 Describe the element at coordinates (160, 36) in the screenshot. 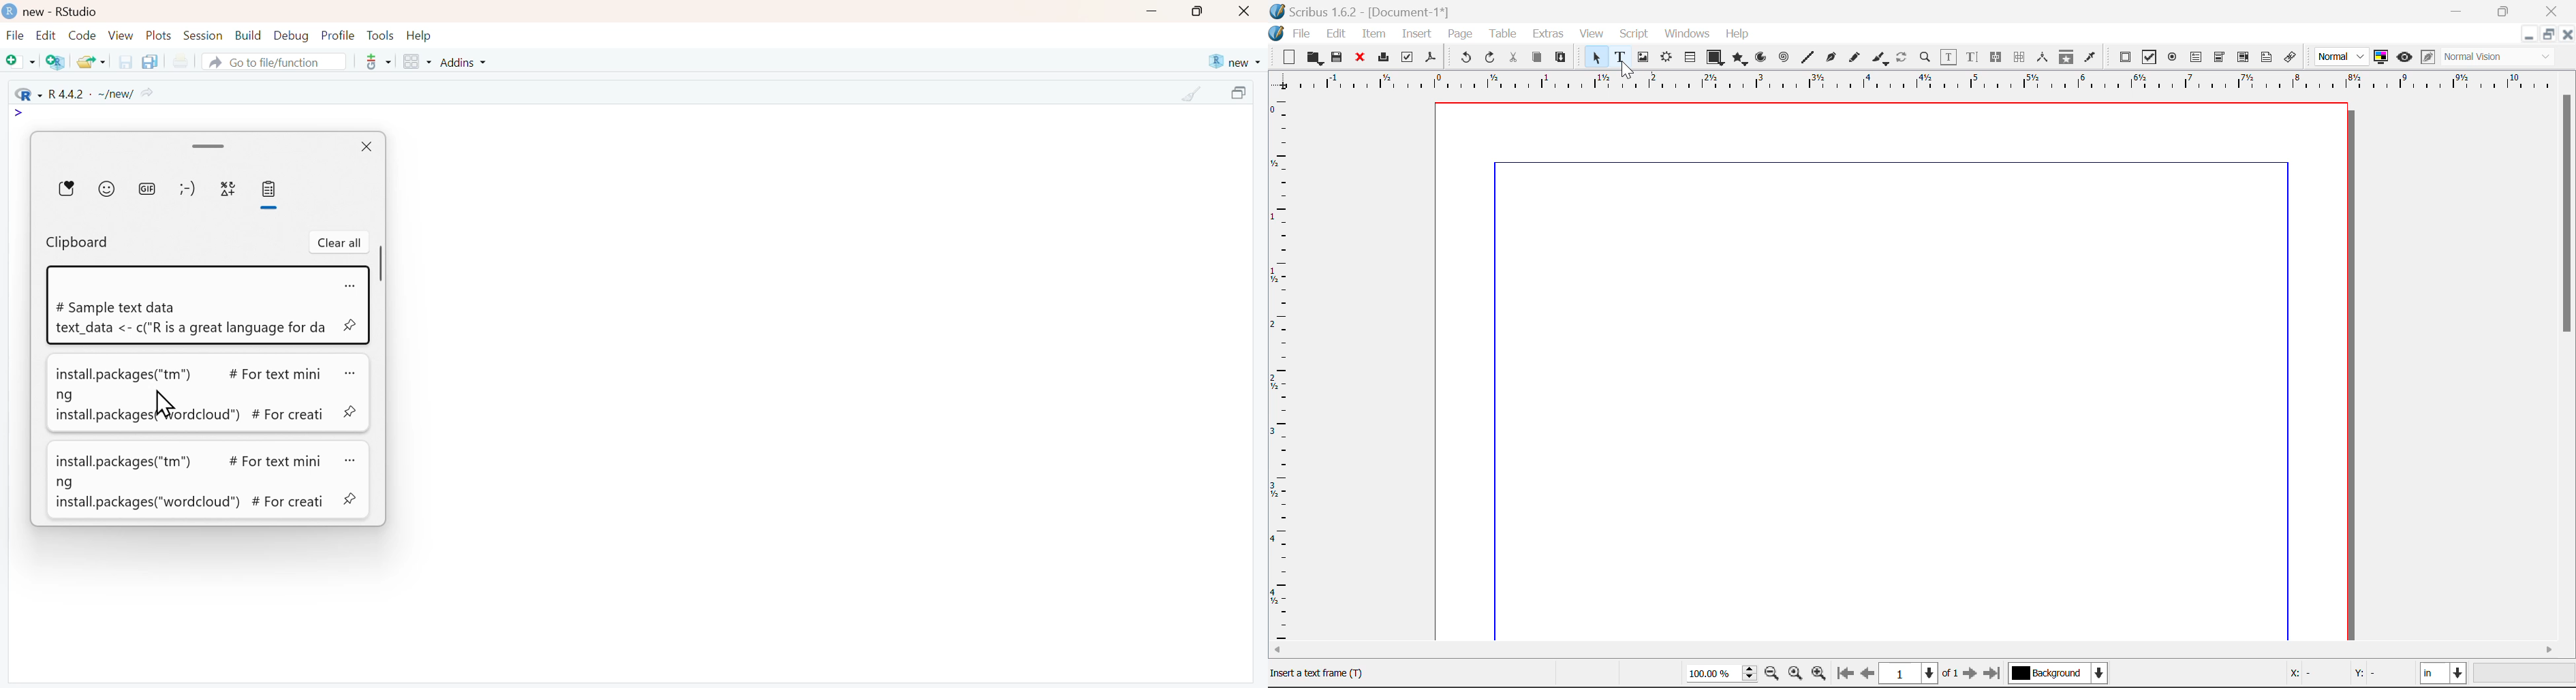

I see `Plots` at that location.